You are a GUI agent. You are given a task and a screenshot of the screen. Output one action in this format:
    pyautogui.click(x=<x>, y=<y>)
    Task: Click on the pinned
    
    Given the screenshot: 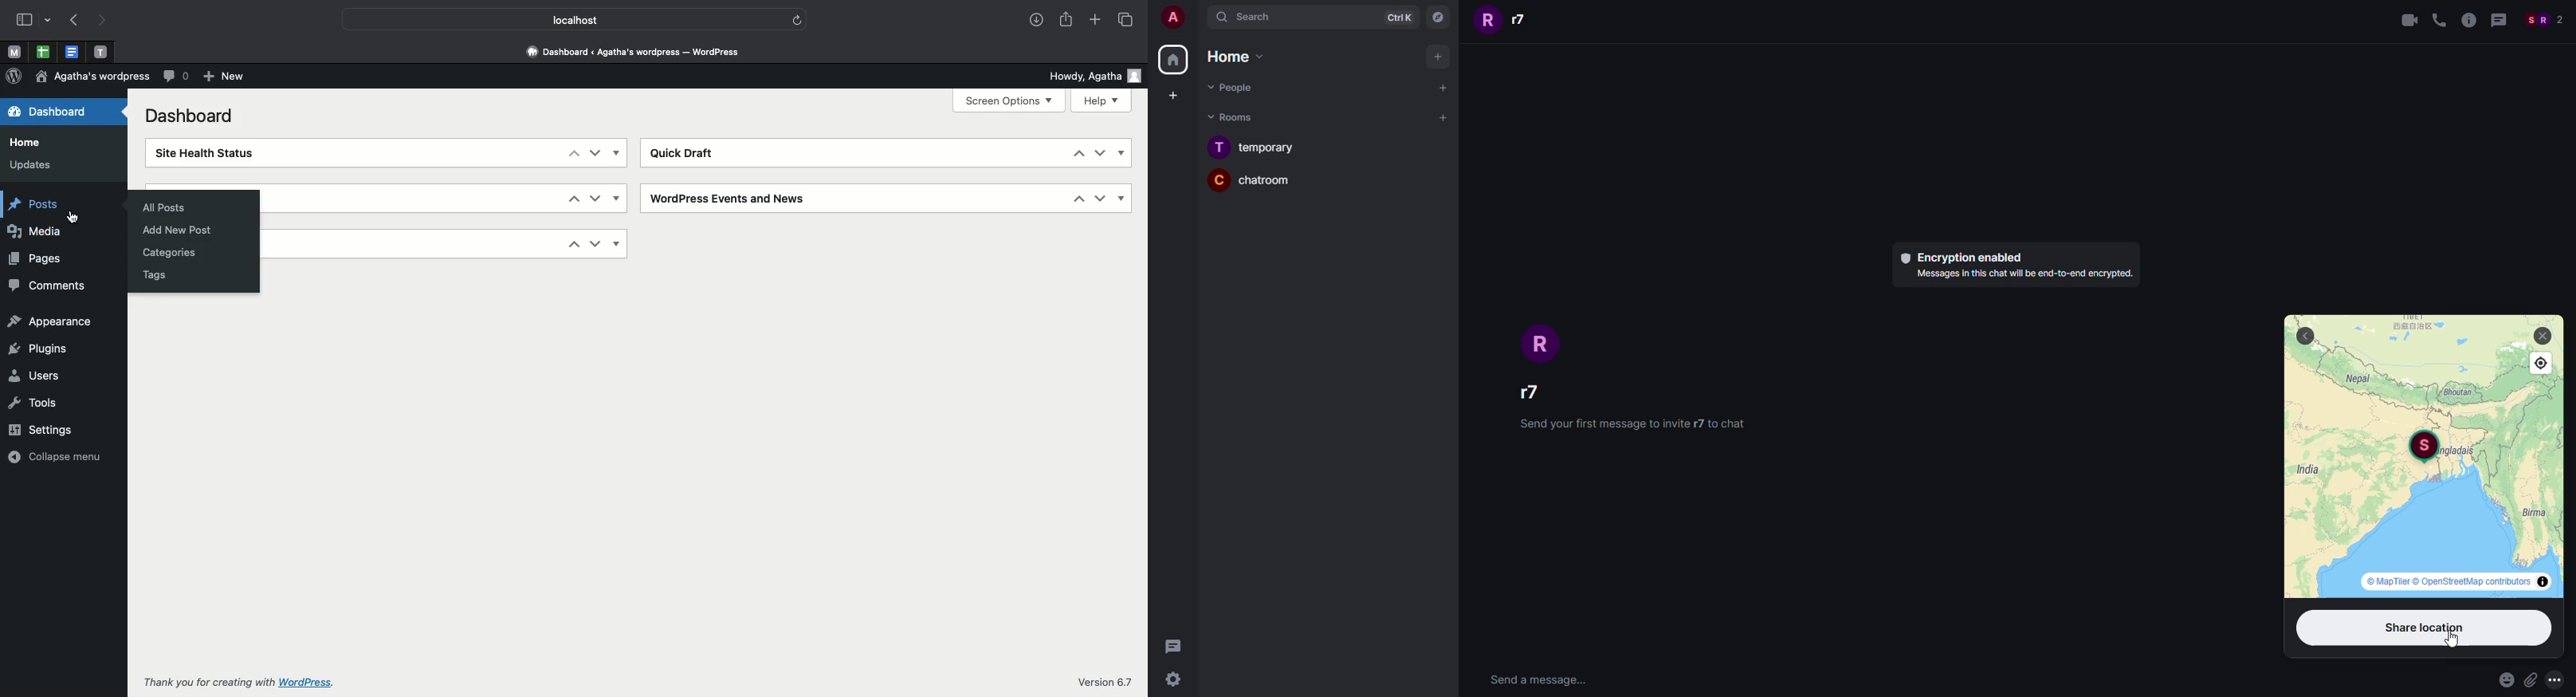 What is the action you would take?
    pyautogui.click(x=45, y=53)
    